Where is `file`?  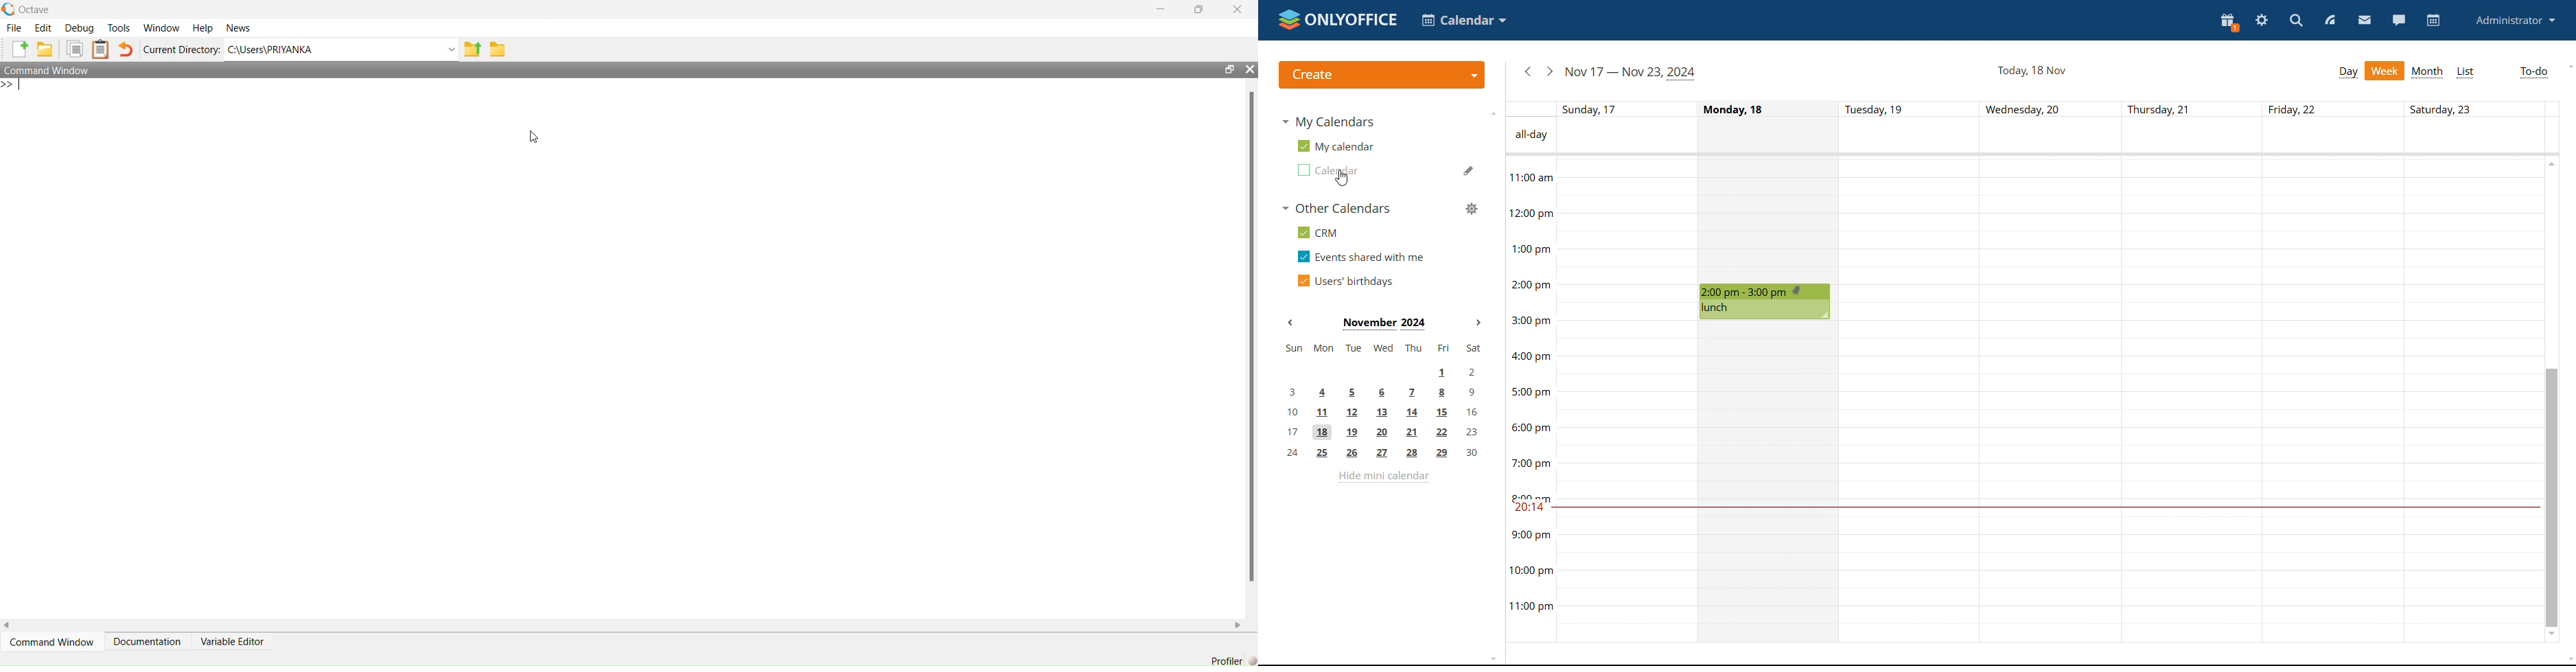 file is located at coordinates (15, 28).